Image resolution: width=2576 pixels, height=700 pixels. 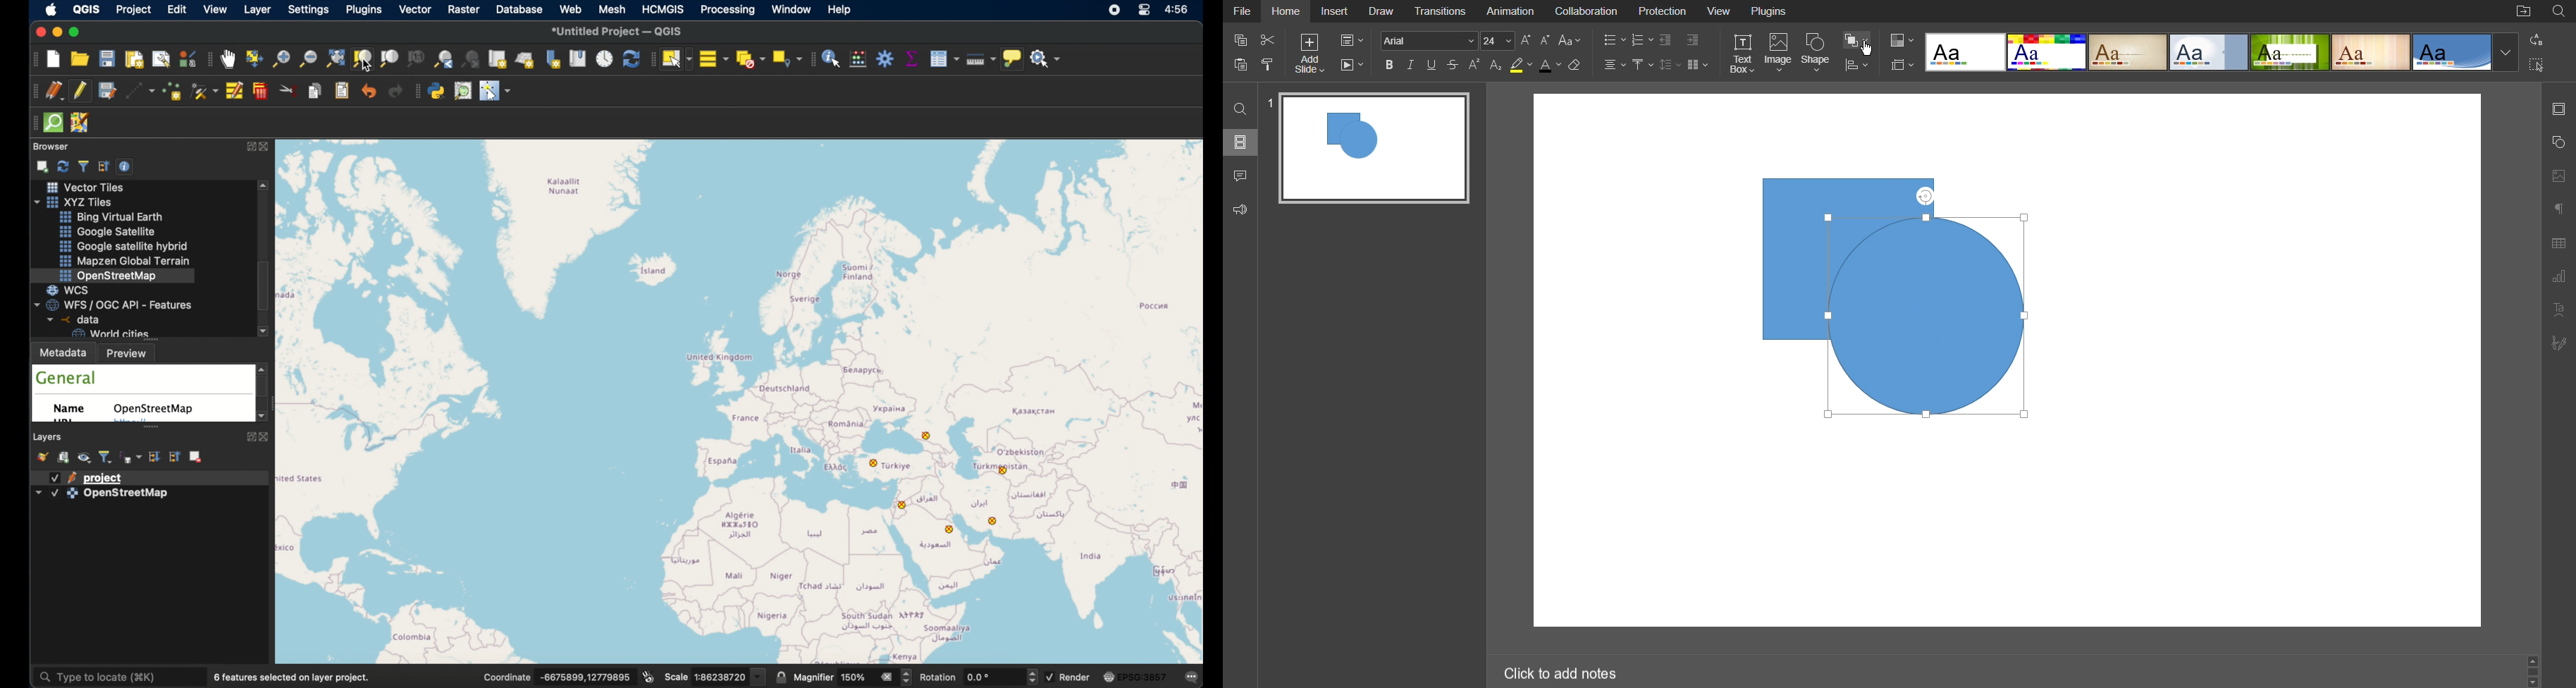 What do you see at coordinates (2047, 51) in the screenshot?
I see `Basic` at bounding box center [2047, 51].